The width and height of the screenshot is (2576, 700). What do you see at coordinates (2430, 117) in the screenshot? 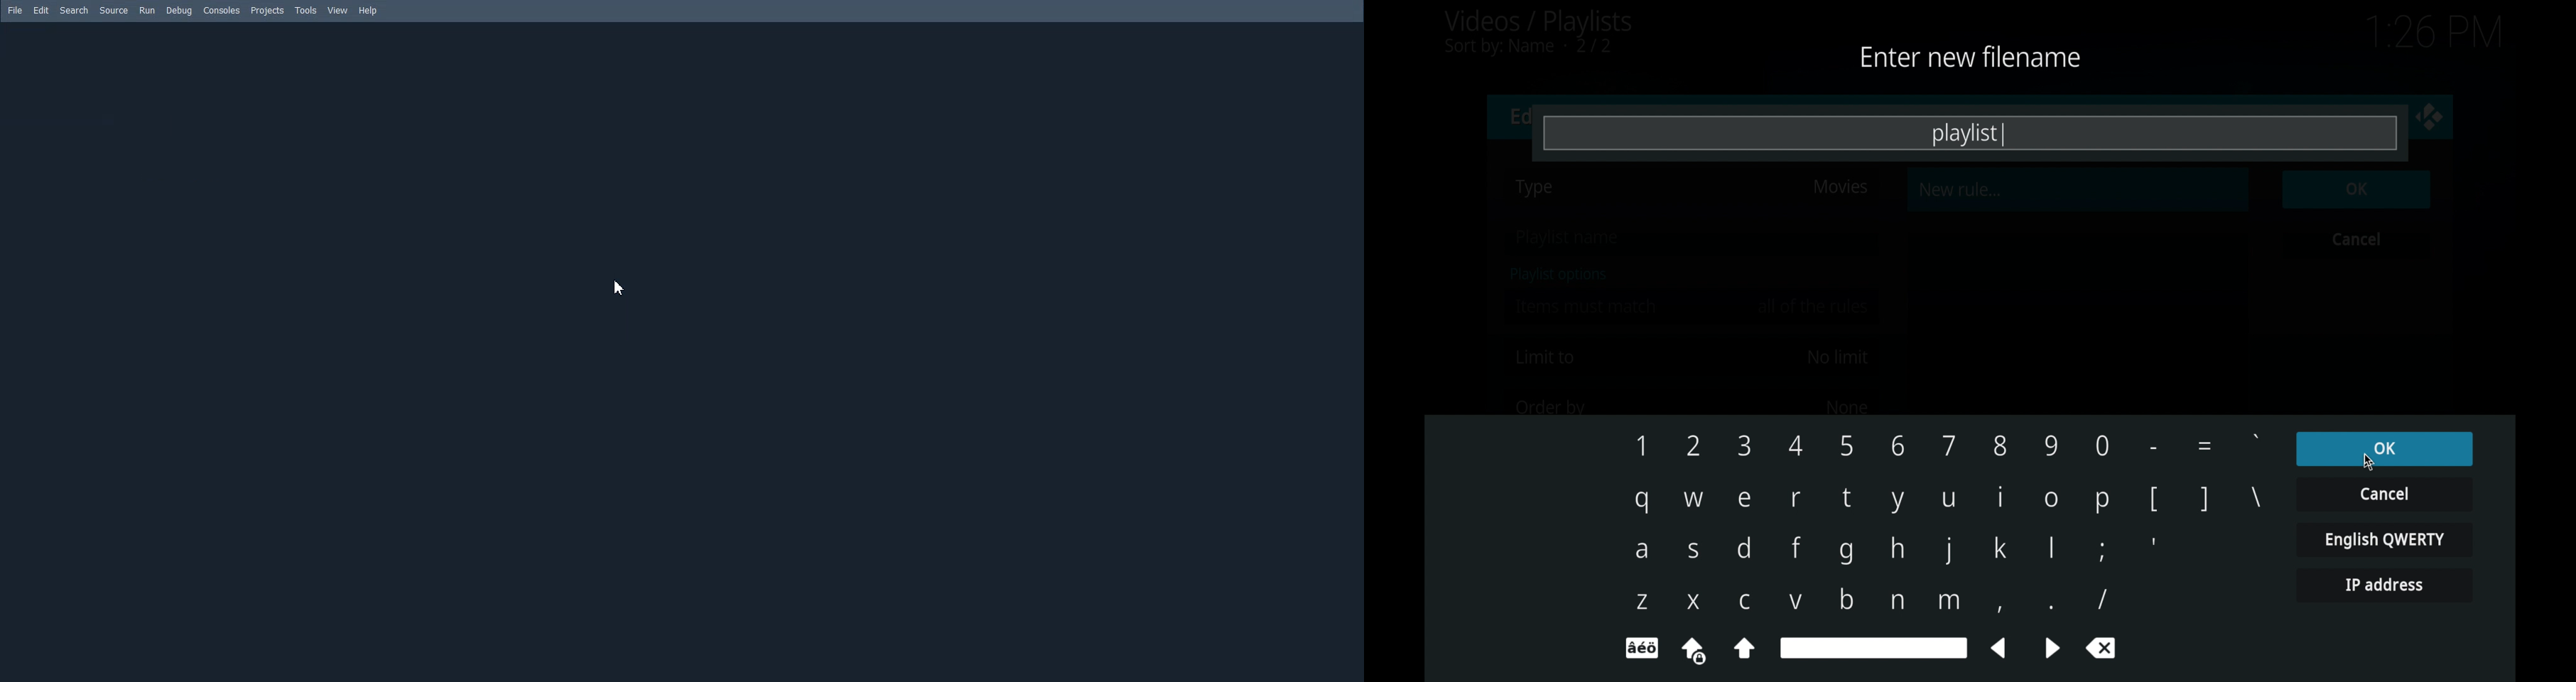
I see `close` at bounding box center [2430, 117].